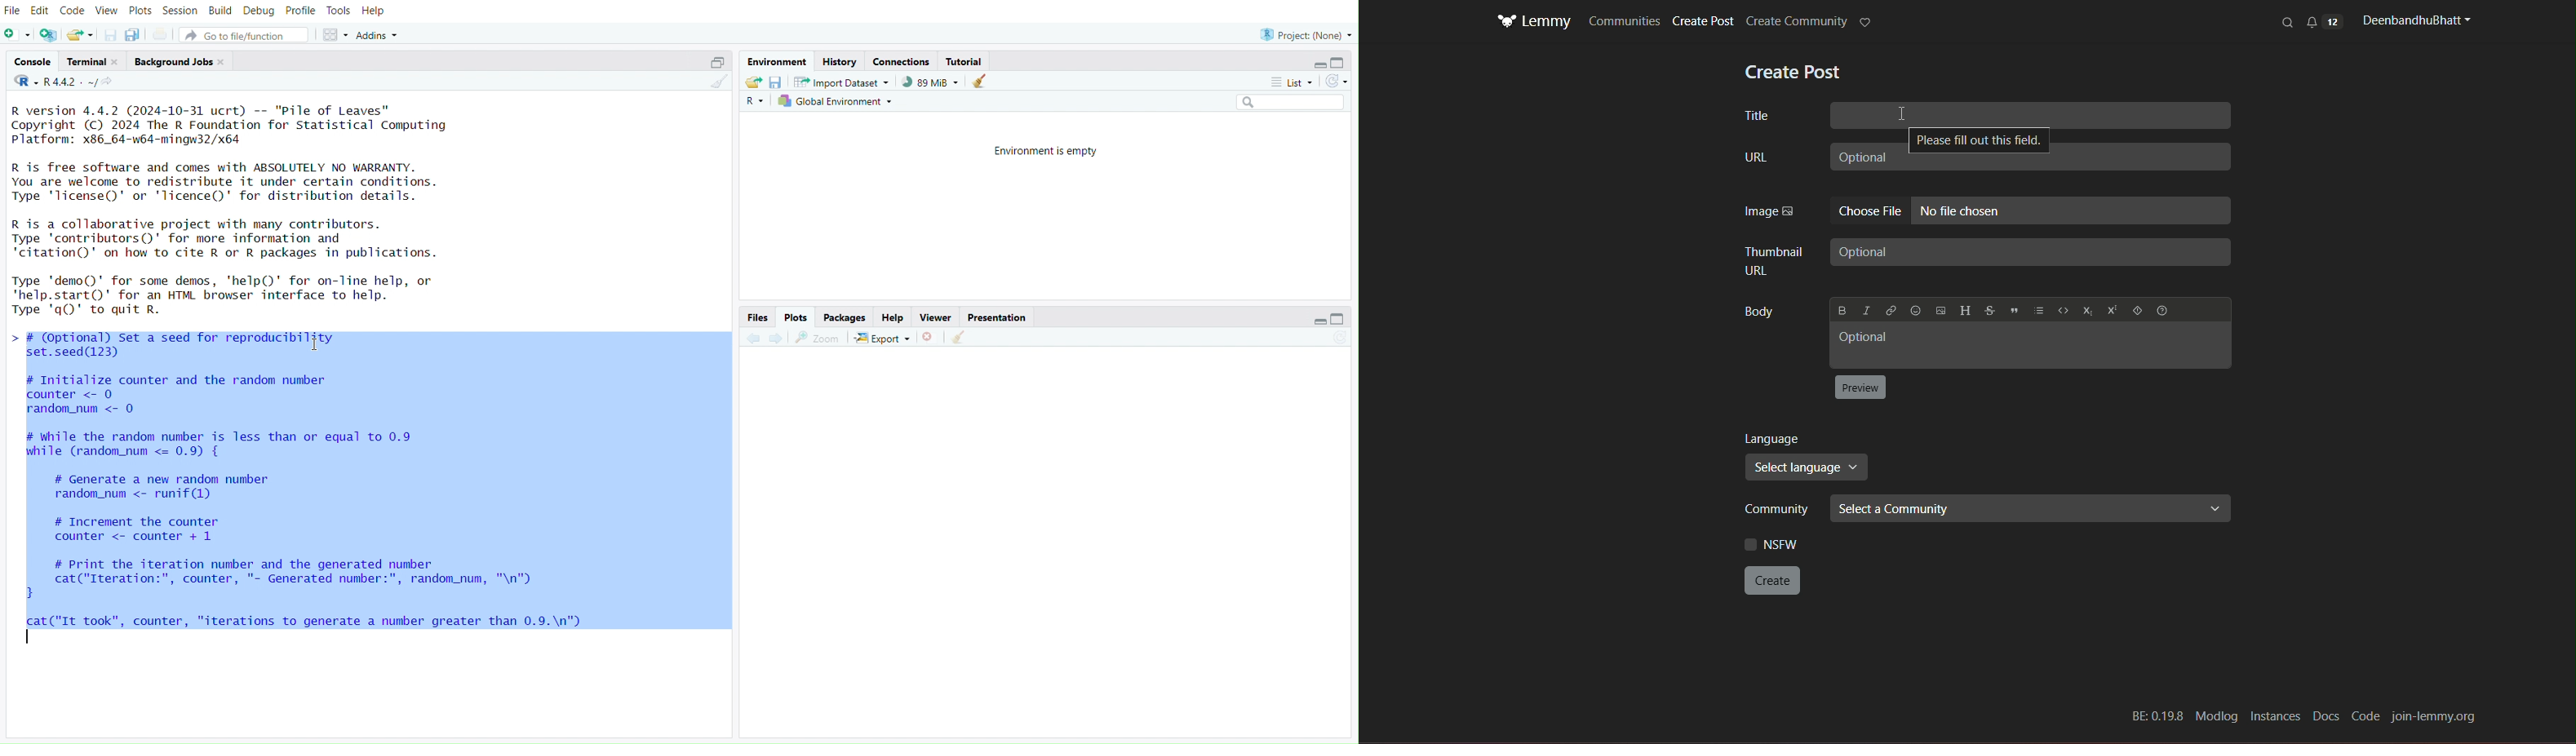 This screenshot has width=2576, height=756. Describe the element at coordinates (47, 33) in the screenshot. I see `Create a project` at that location.